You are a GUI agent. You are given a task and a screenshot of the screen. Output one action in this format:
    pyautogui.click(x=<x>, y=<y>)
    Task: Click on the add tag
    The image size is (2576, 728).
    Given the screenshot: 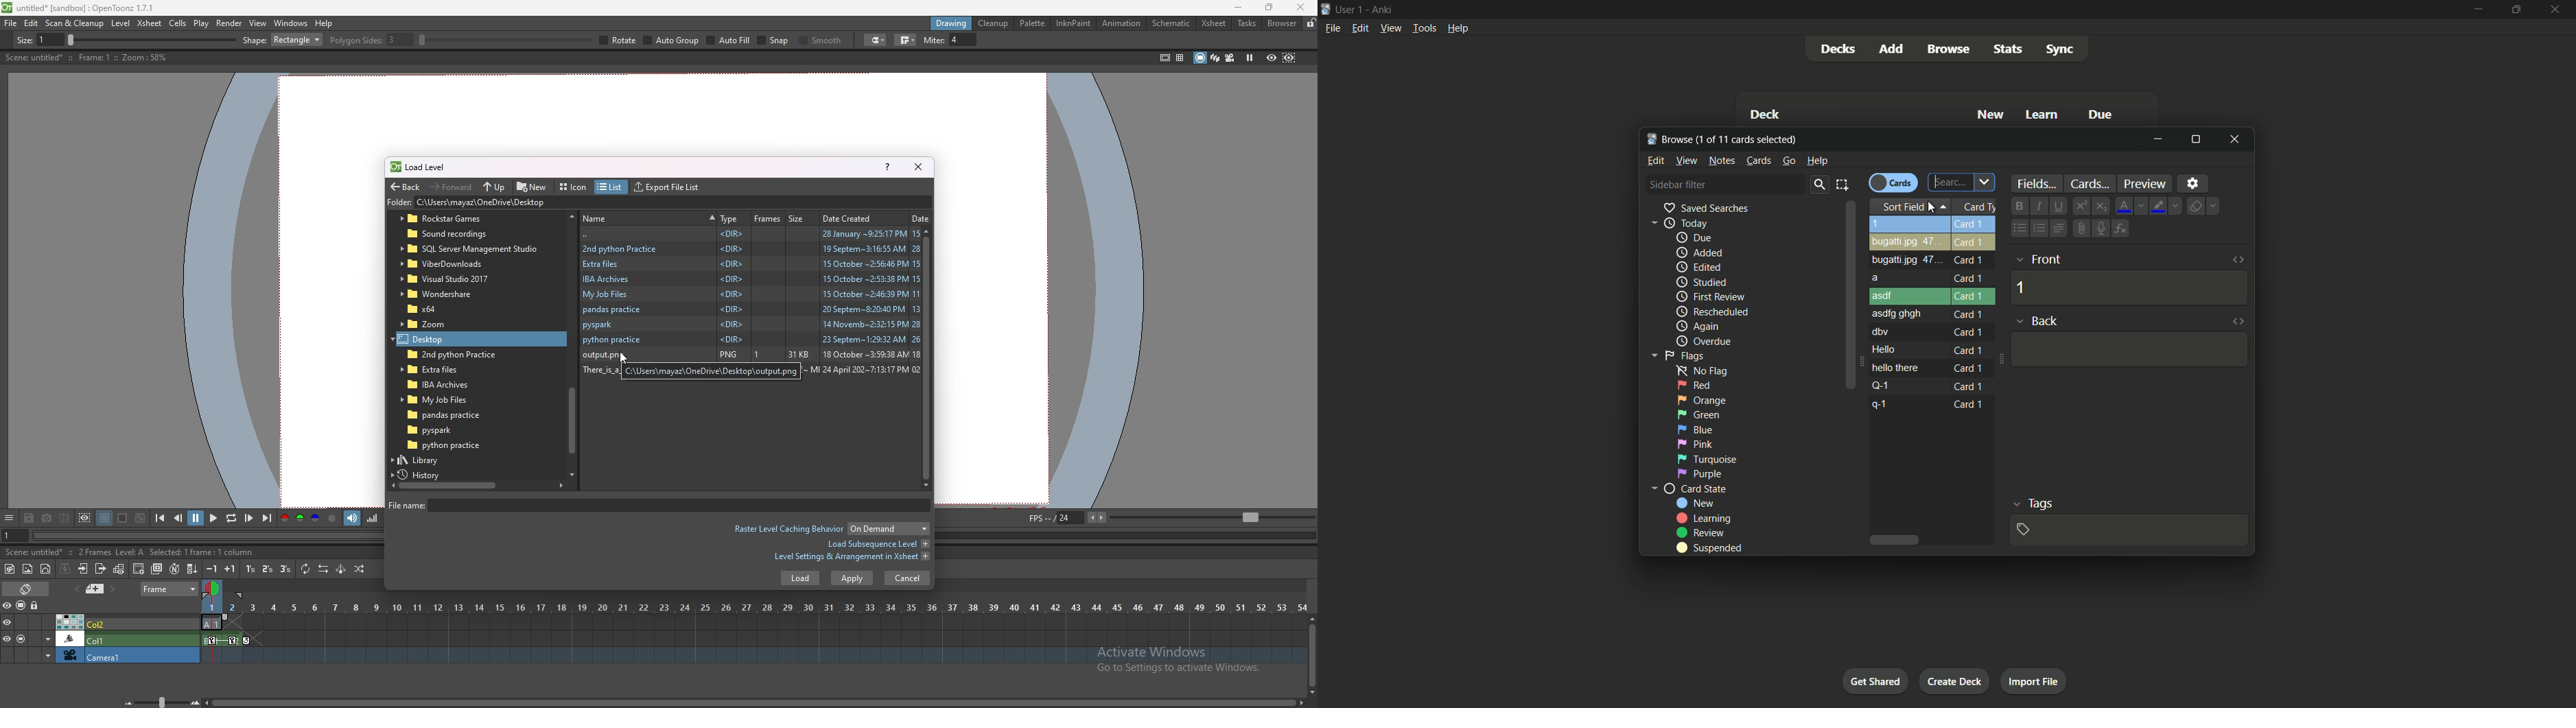 What is the action you would take?
    pyautogui.click(x=2024, y=529)
    